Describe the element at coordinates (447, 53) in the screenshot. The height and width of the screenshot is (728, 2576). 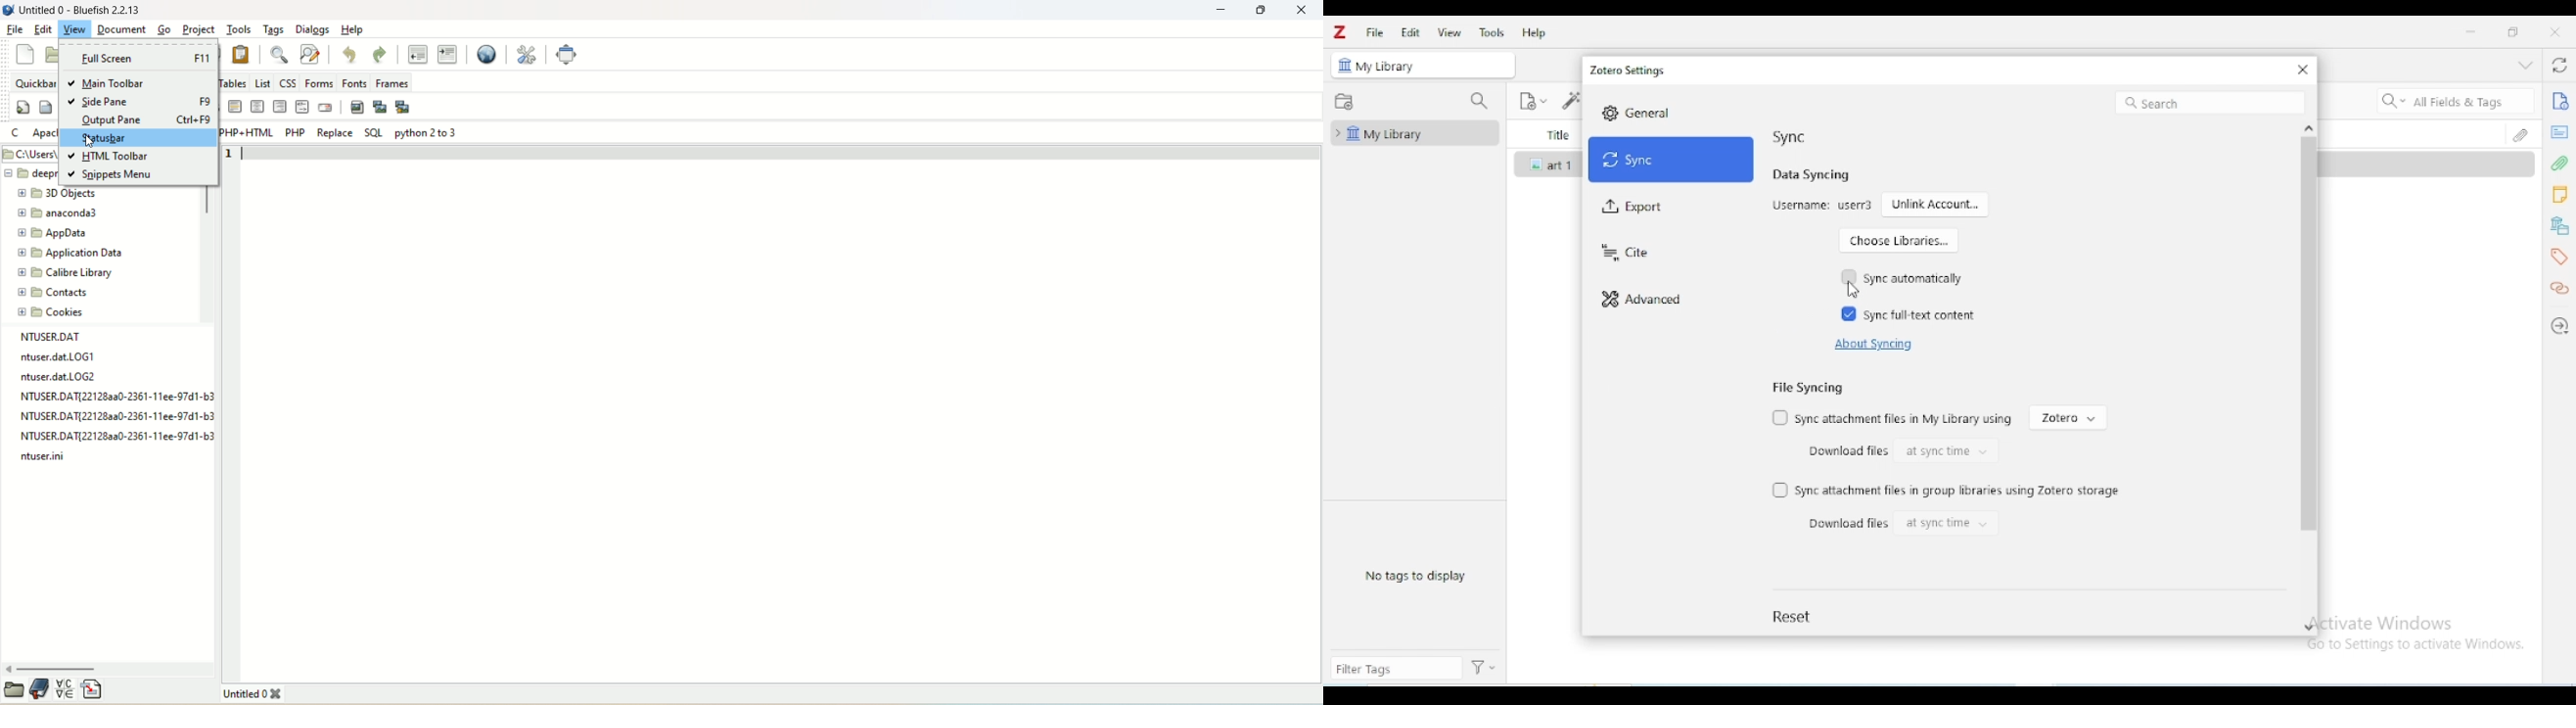
I see `indent` at that location.